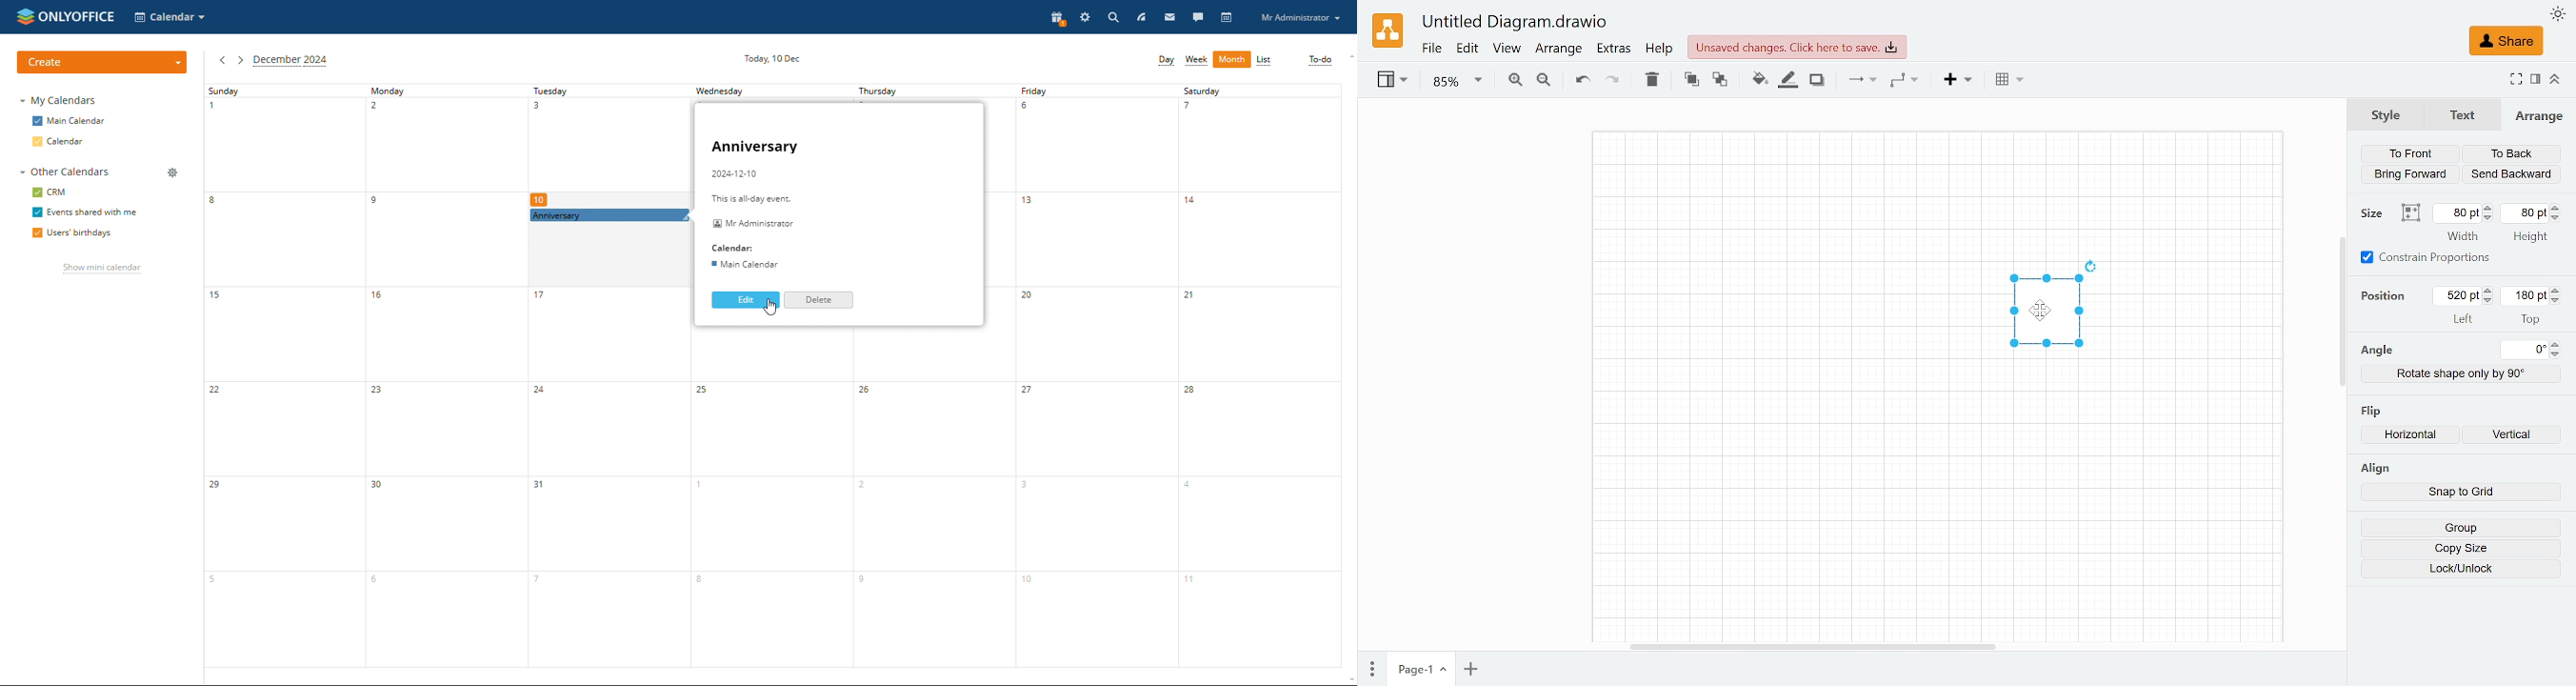 This screenshot has width=2576, height=700. Describe the element at coordinates (2559, 207) in the screenshot. I see `Increase height` at that location.